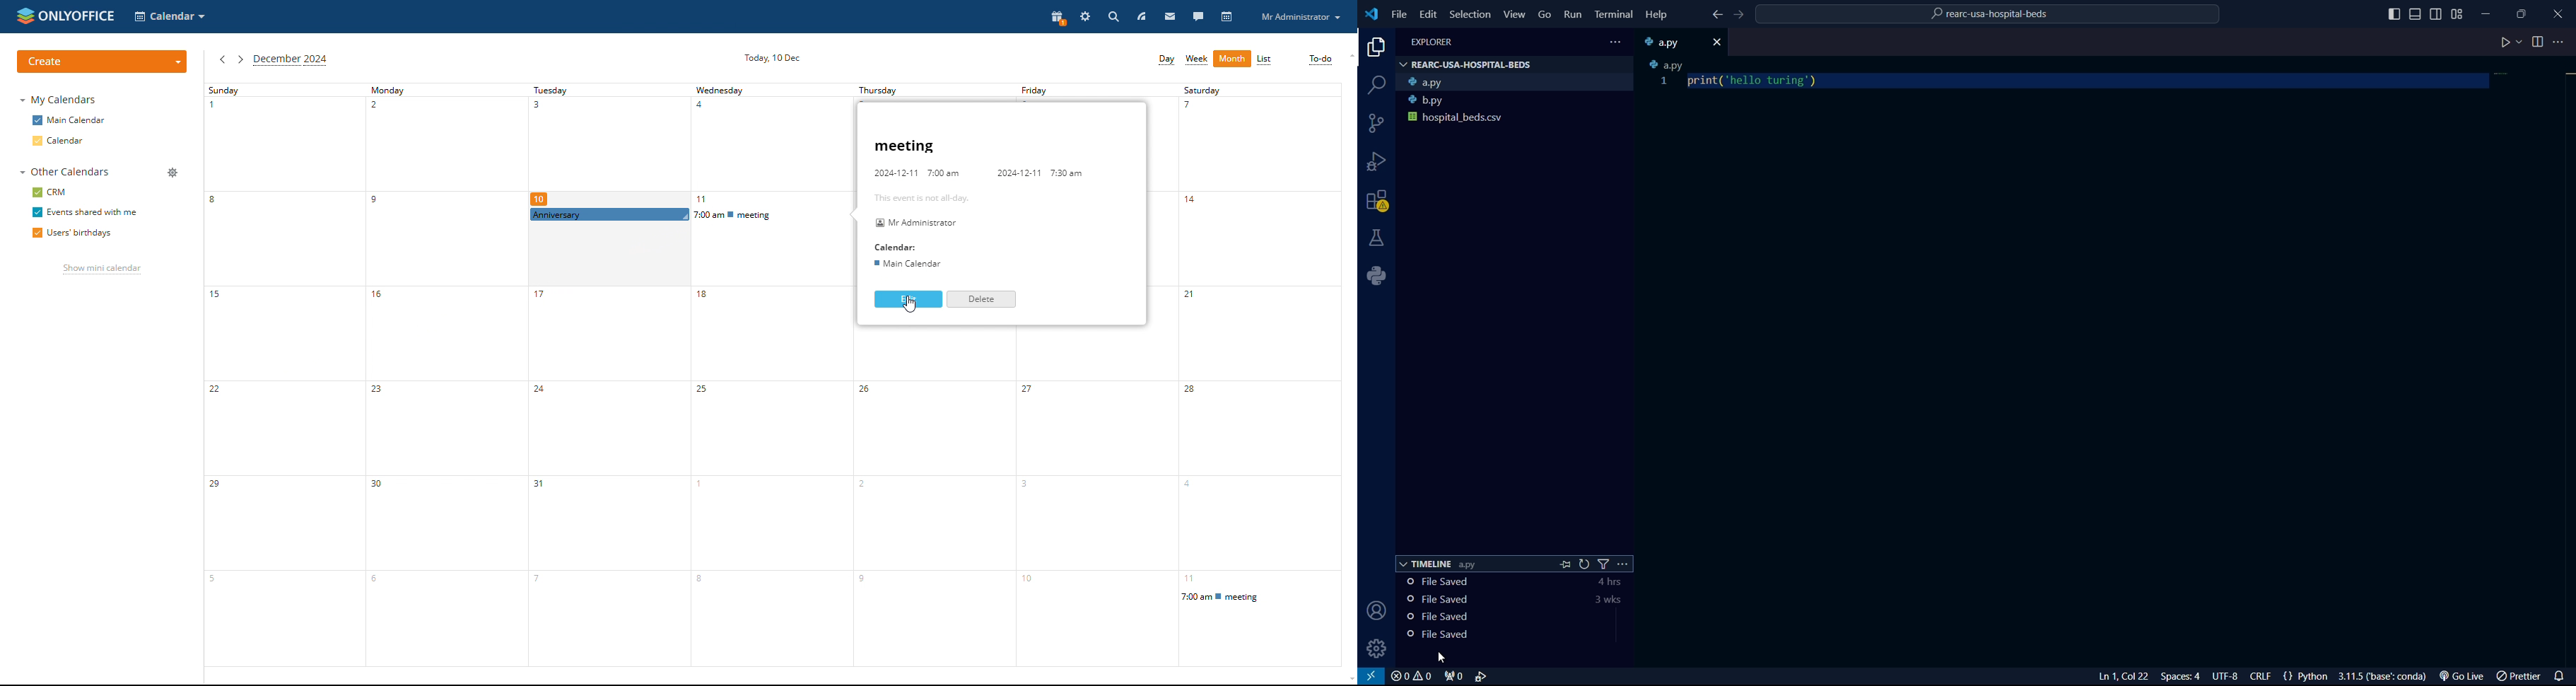  Describe the element at coordinates (1371, 14) in the screenshot. I see `logo` at that location.